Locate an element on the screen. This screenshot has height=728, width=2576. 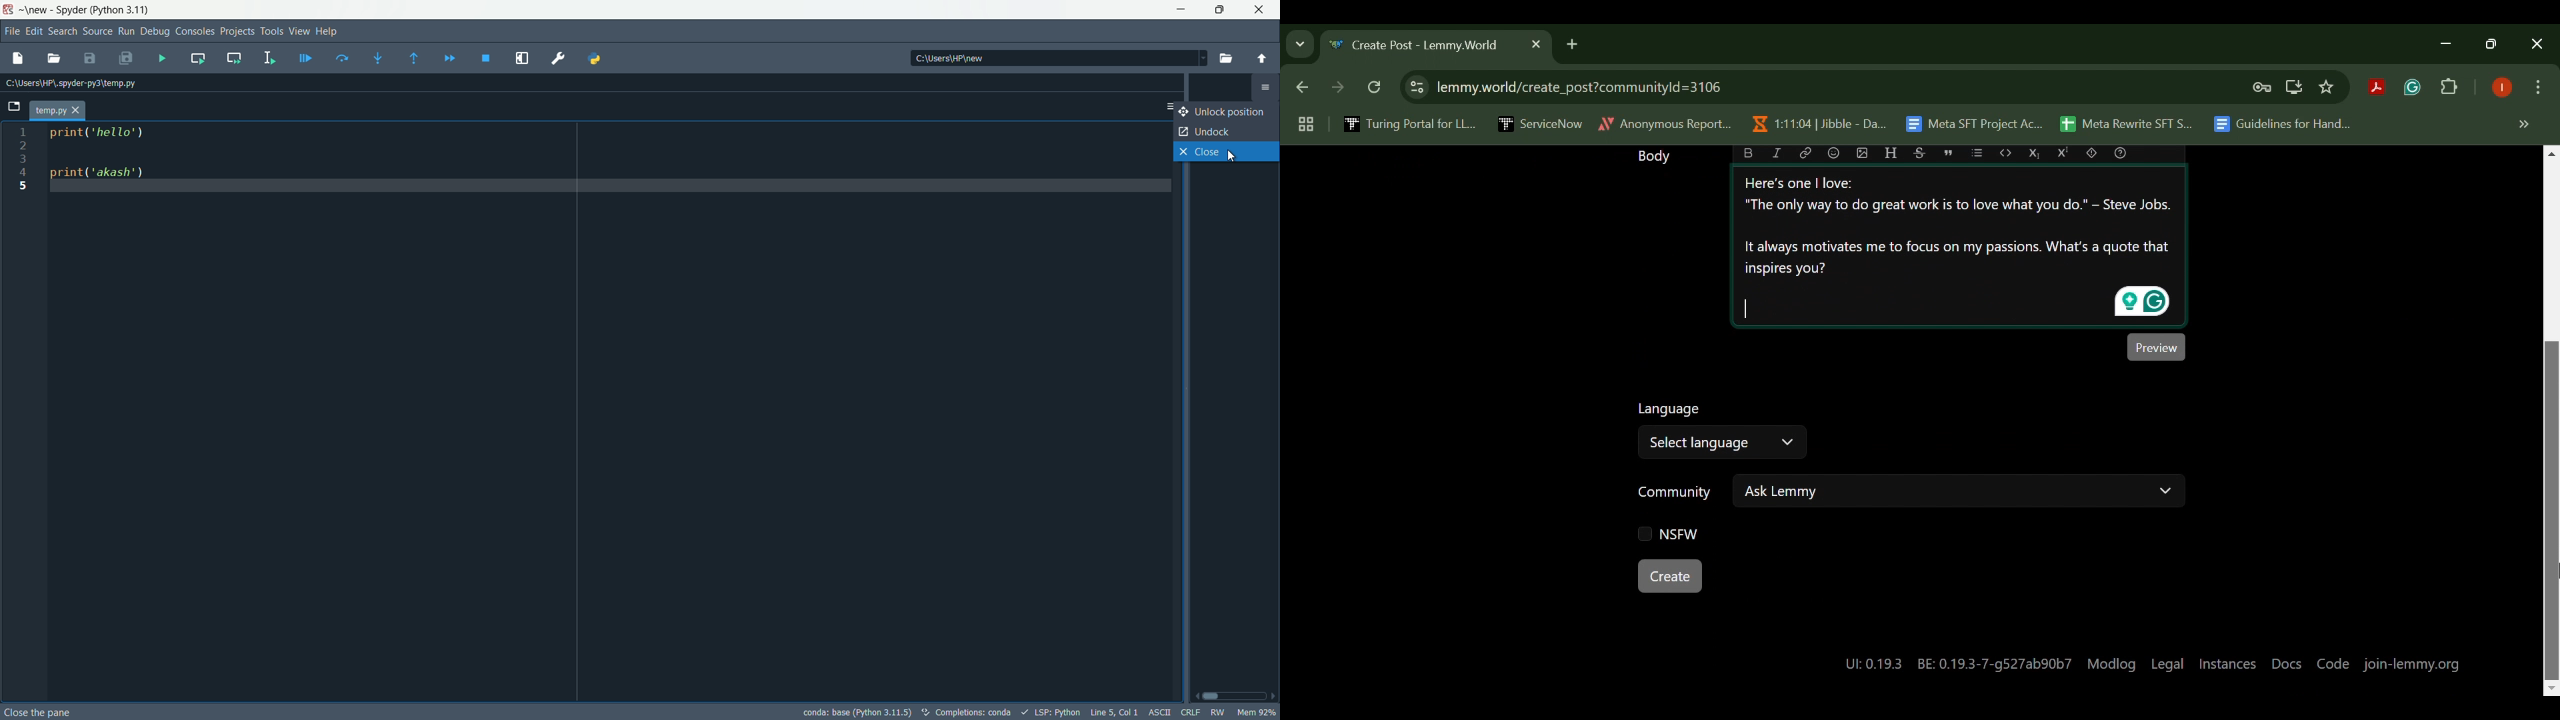
save file is located at coordinates (88, 59).